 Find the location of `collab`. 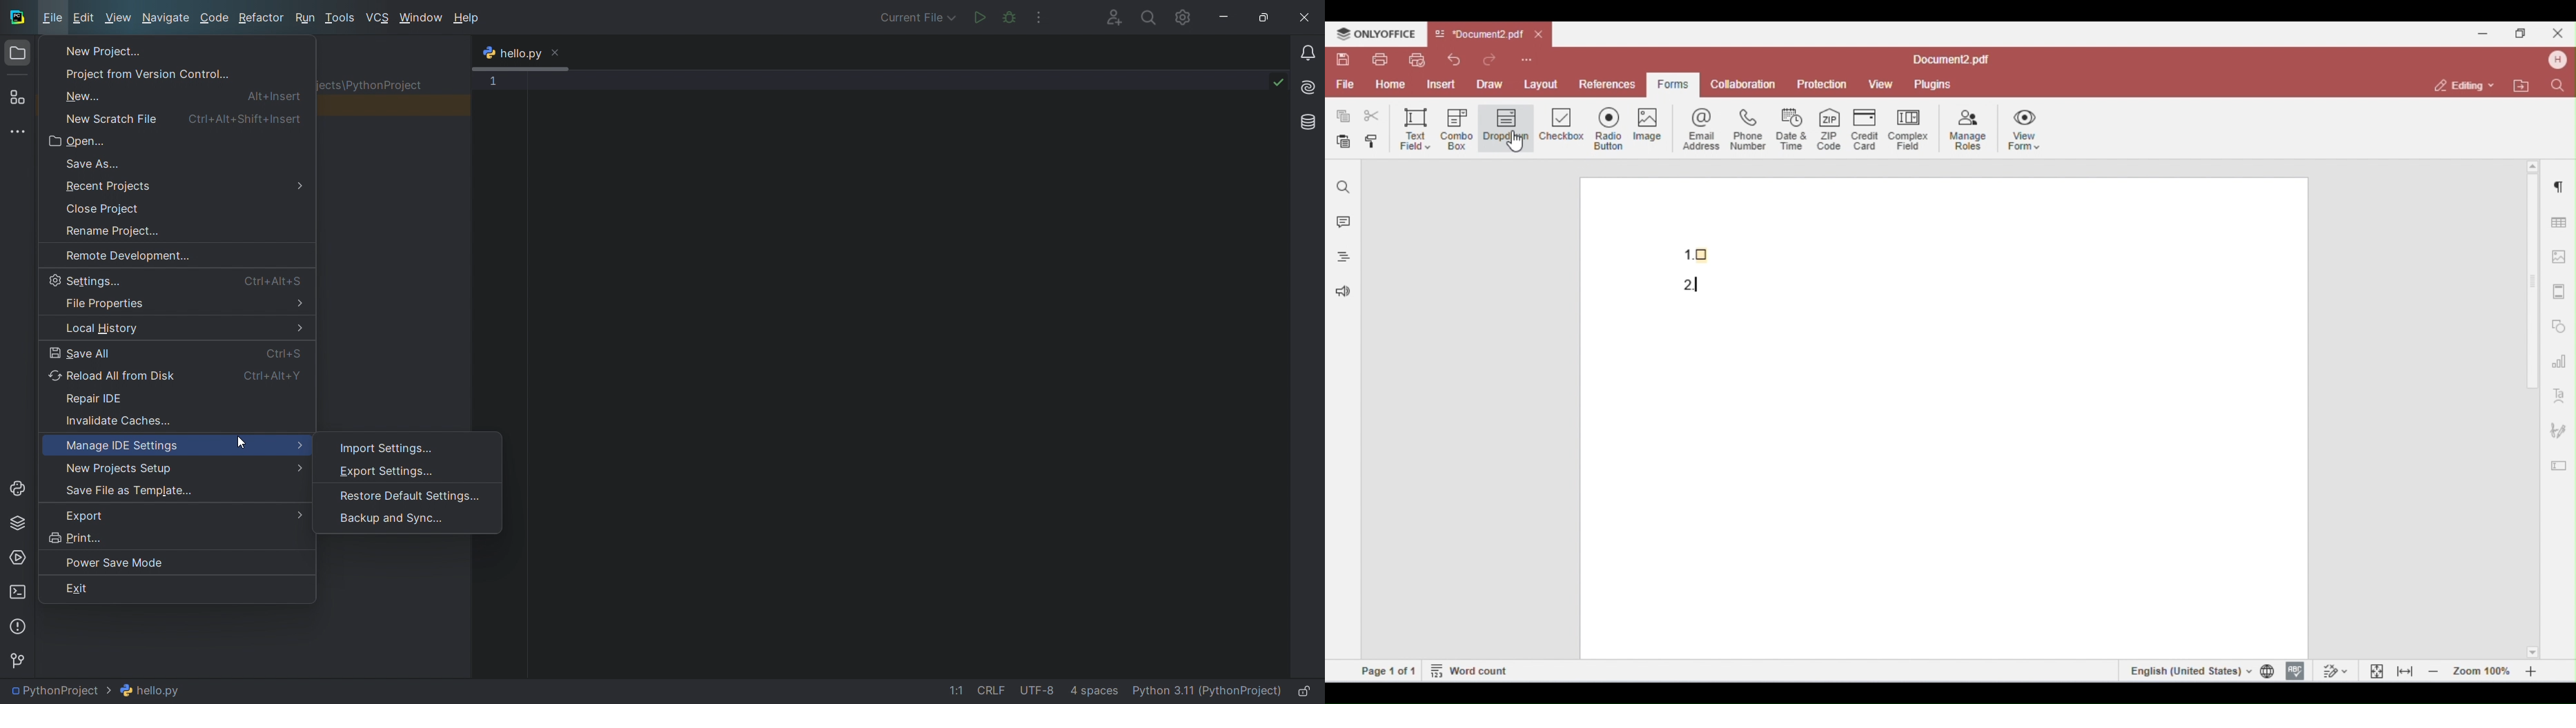

collab is located at coordinates (1108, 17).